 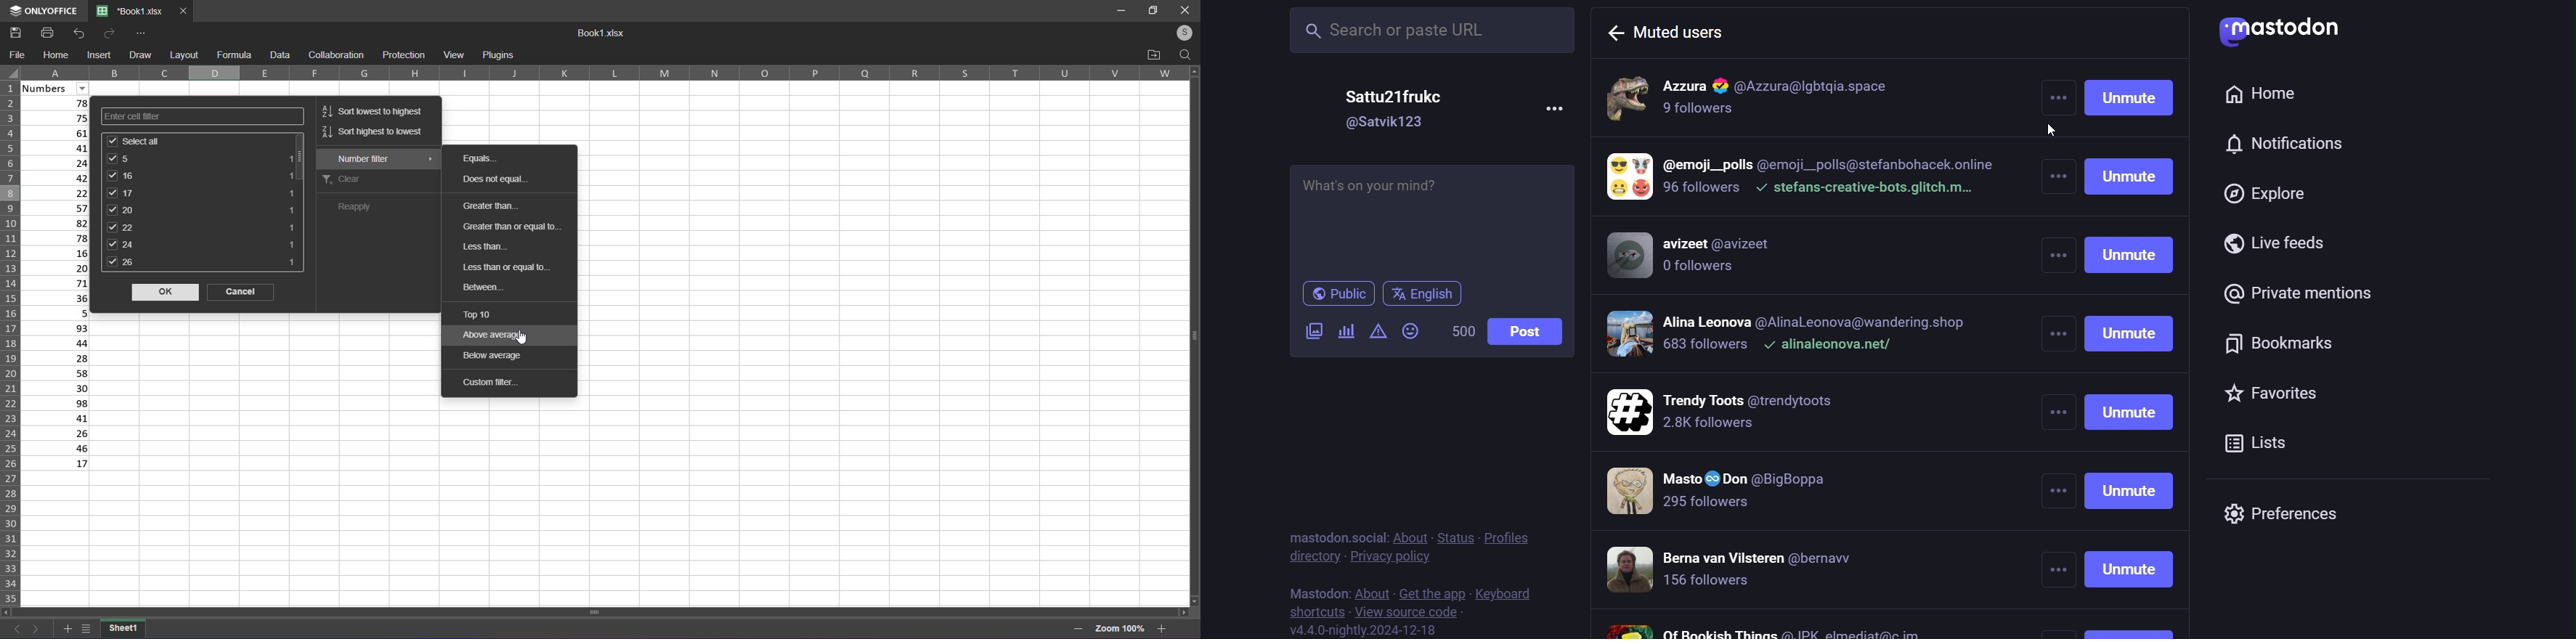 What do you see at coordinates (501, 386) in the screenshot?
I see `Custom Filters` at bounding box center [501, 386].